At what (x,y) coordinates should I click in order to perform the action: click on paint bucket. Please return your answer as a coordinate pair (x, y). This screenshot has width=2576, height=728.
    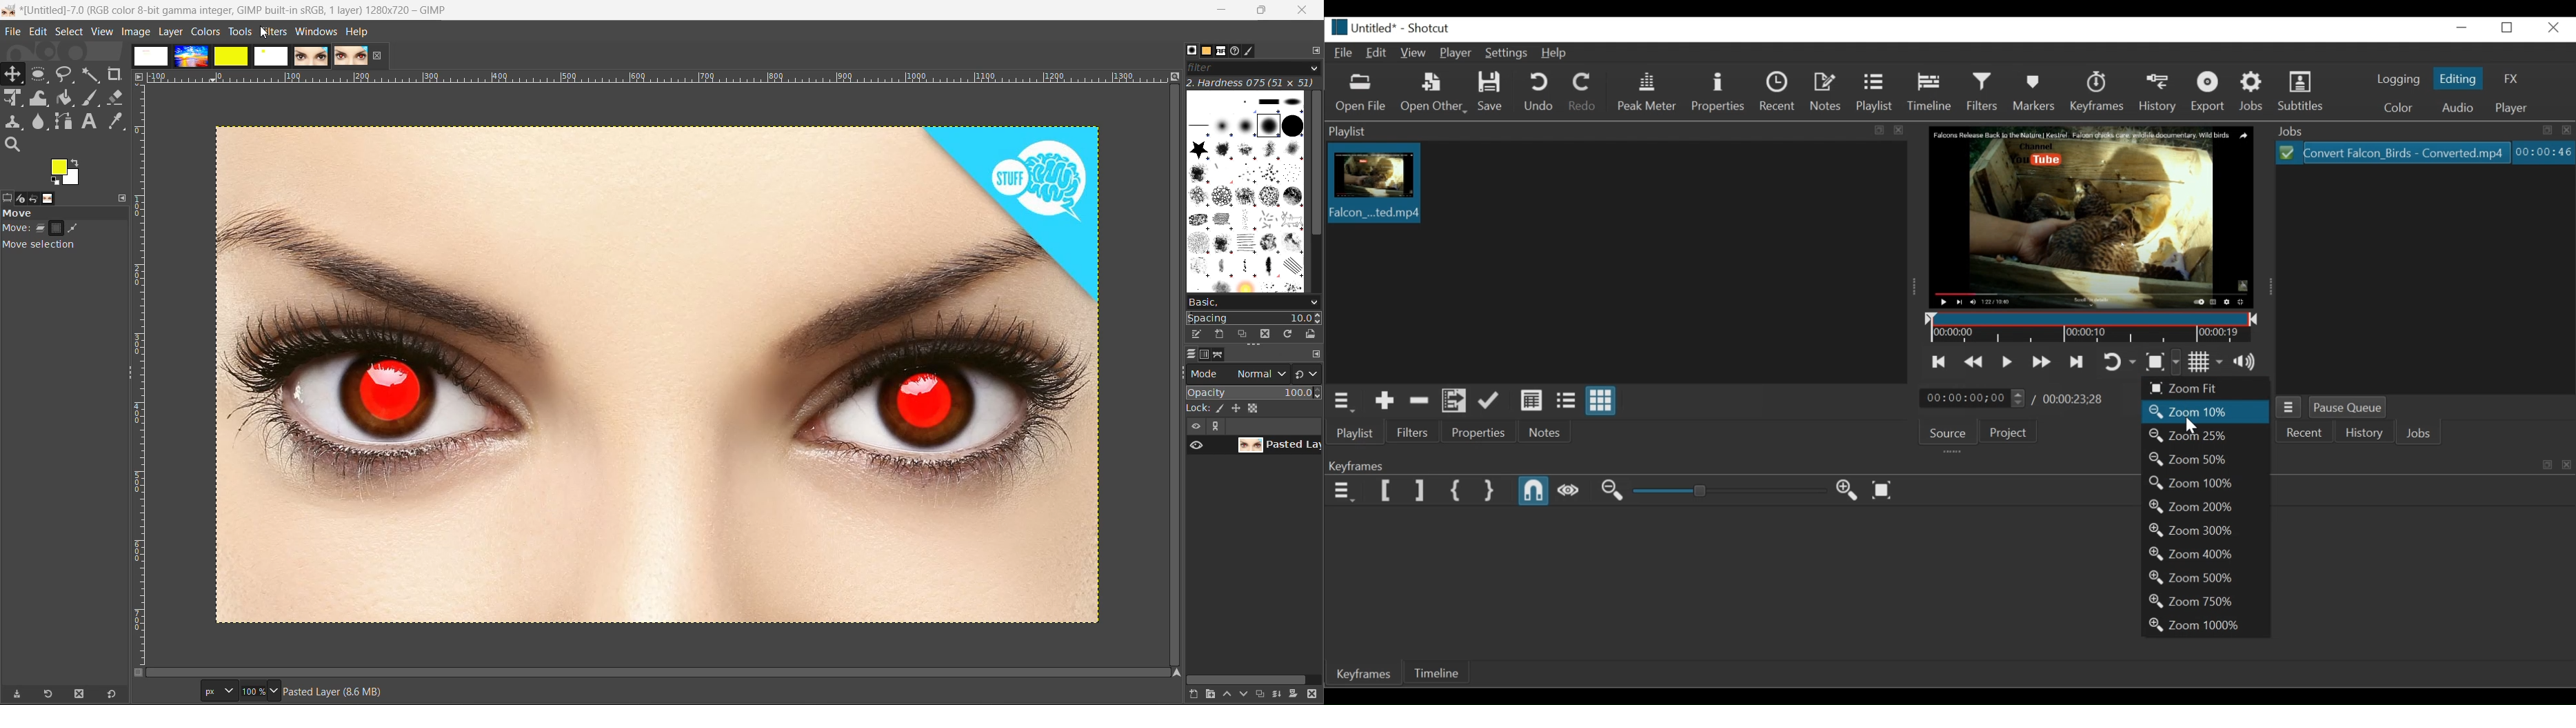
    Looking at the image, I should click on (66, 98).